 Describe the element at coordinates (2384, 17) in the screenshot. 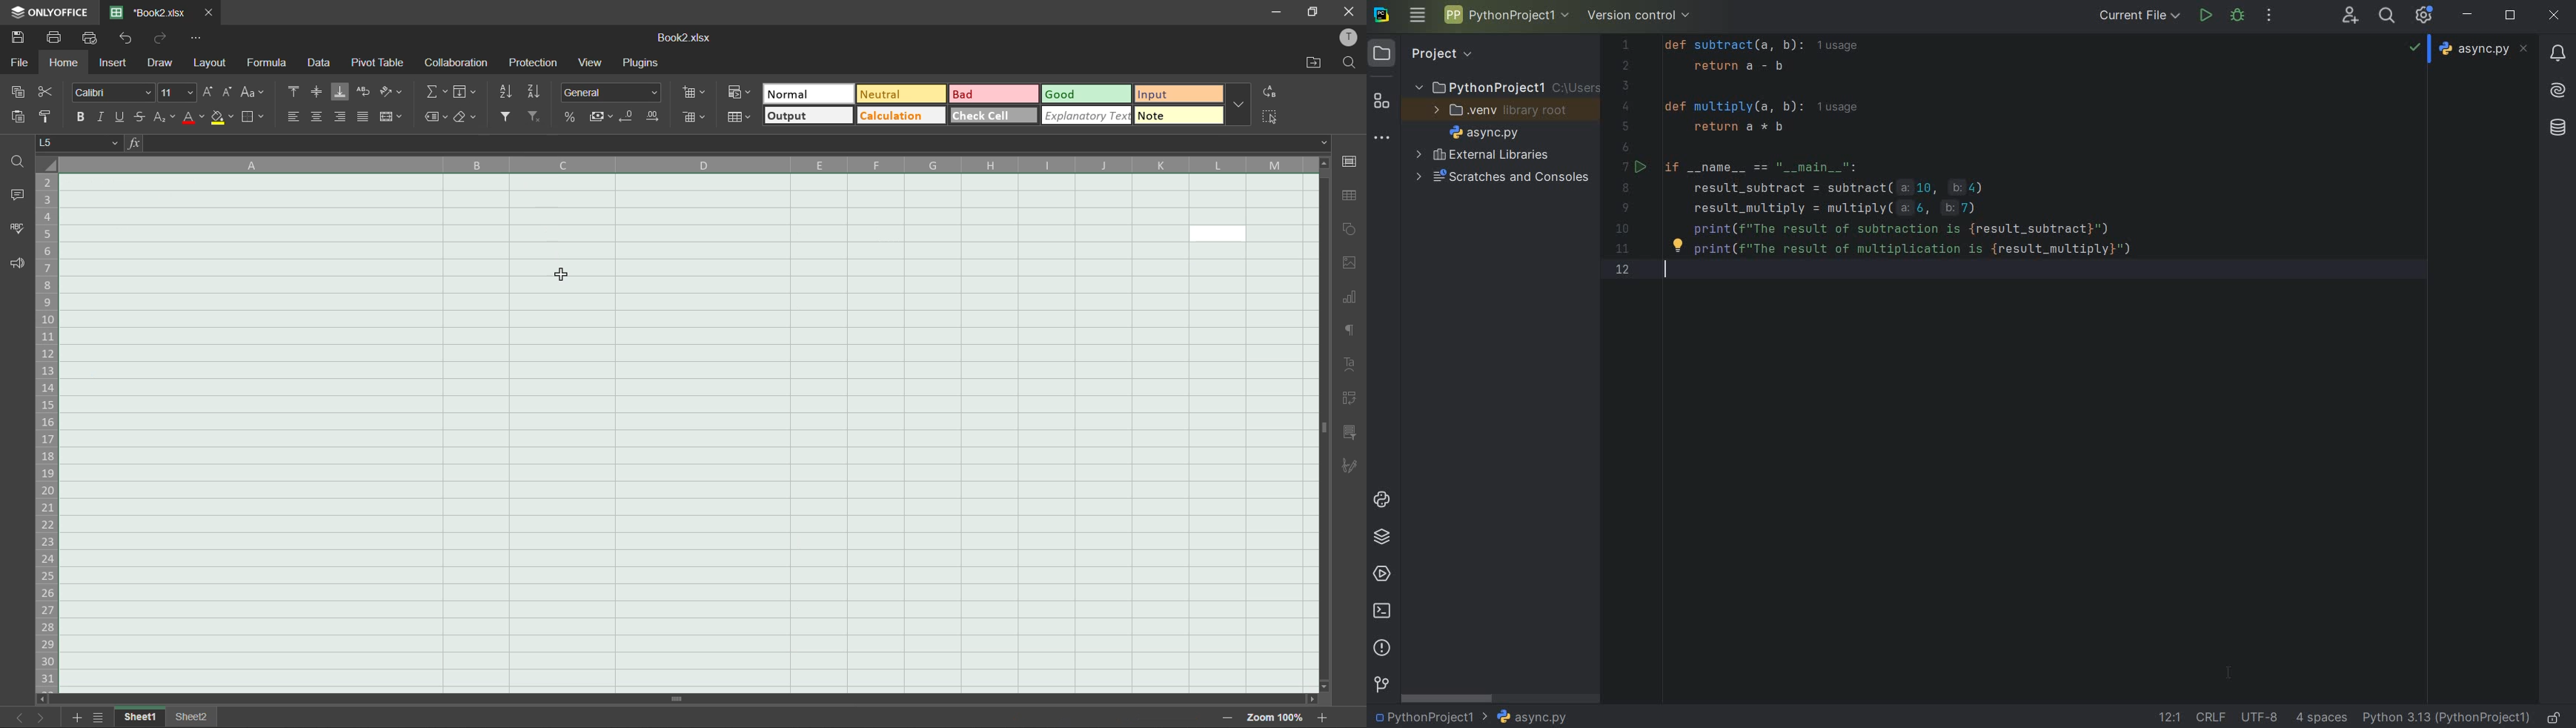

I see `search everywhere` at that location.